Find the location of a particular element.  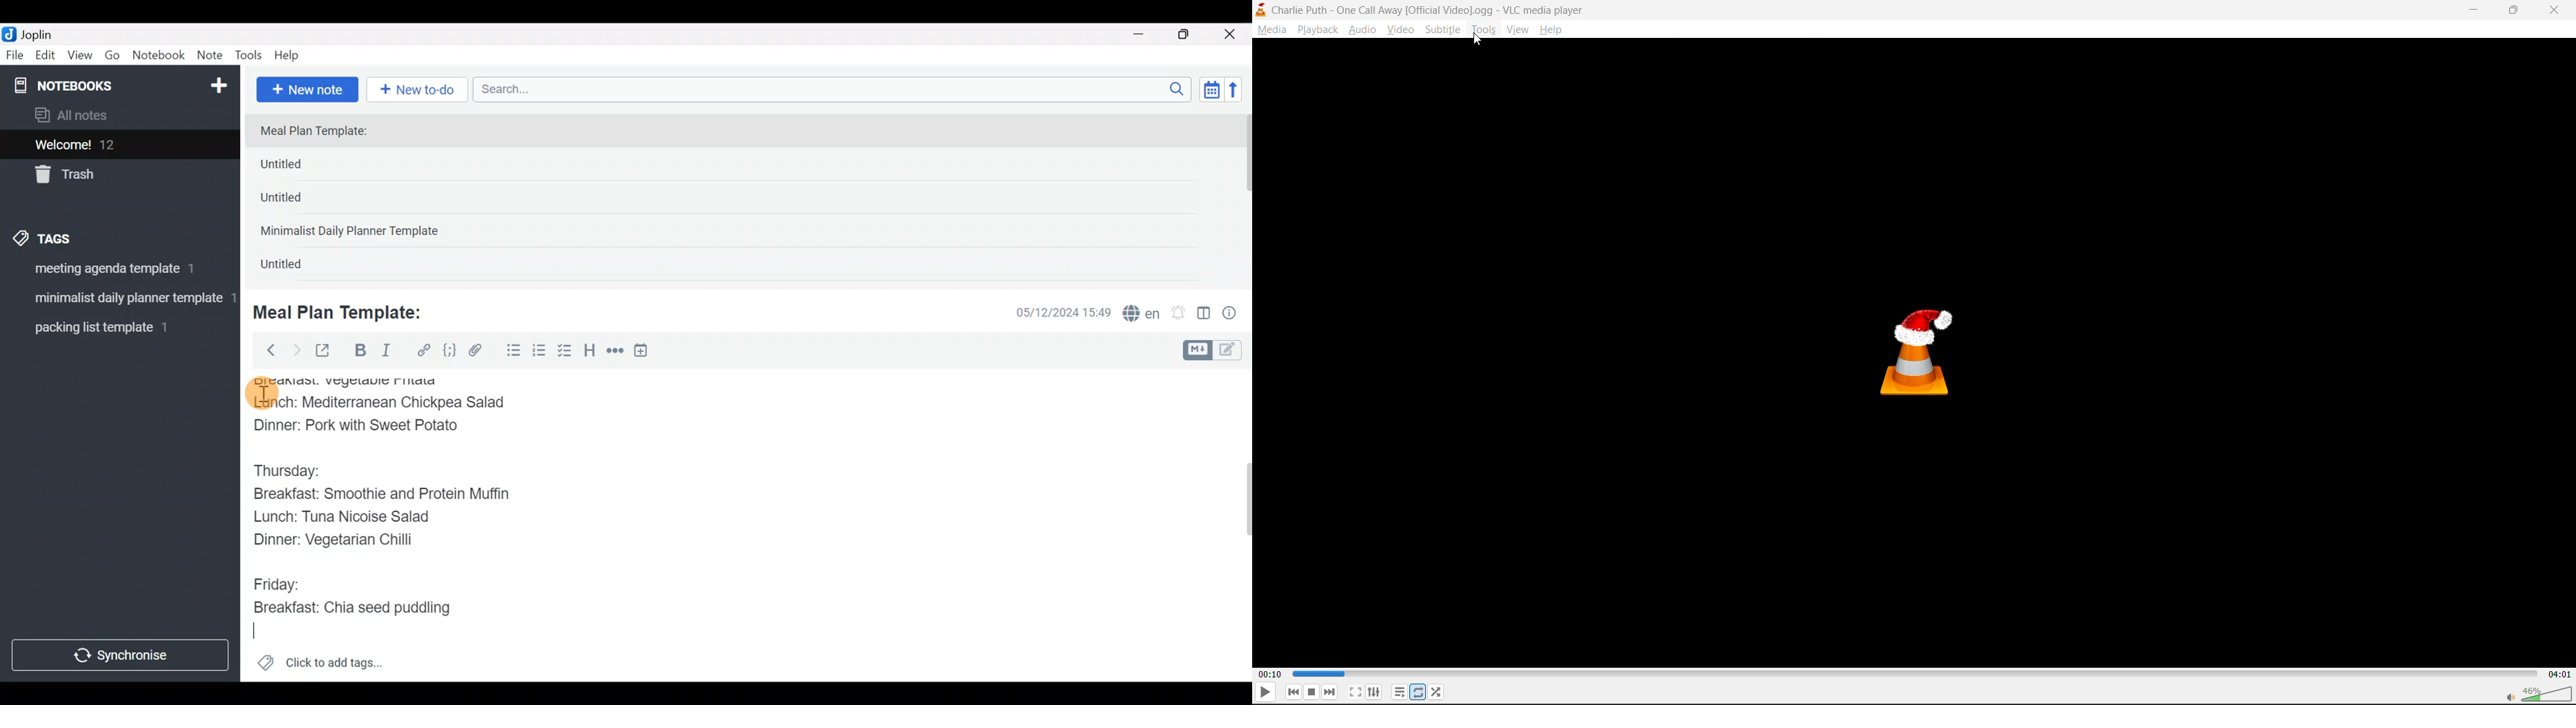

Thursday: is located at coordinates (296, 471).